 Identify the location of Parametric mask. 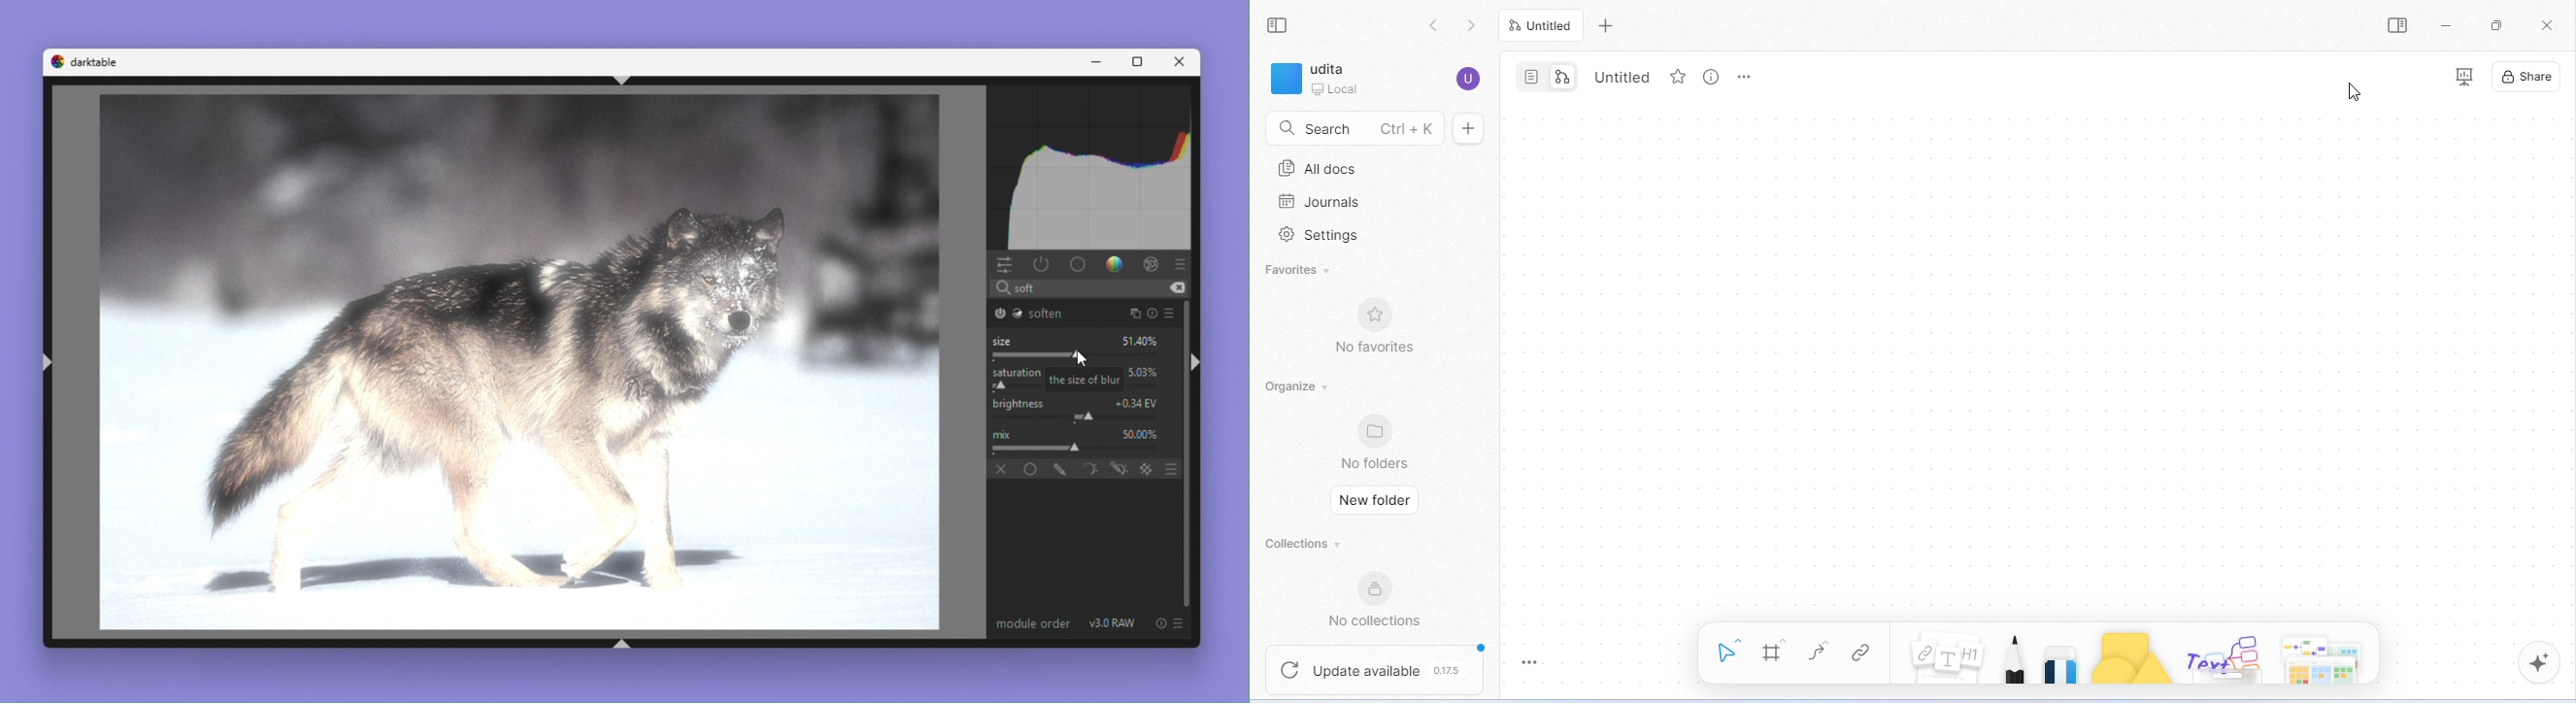
(1088, 469).